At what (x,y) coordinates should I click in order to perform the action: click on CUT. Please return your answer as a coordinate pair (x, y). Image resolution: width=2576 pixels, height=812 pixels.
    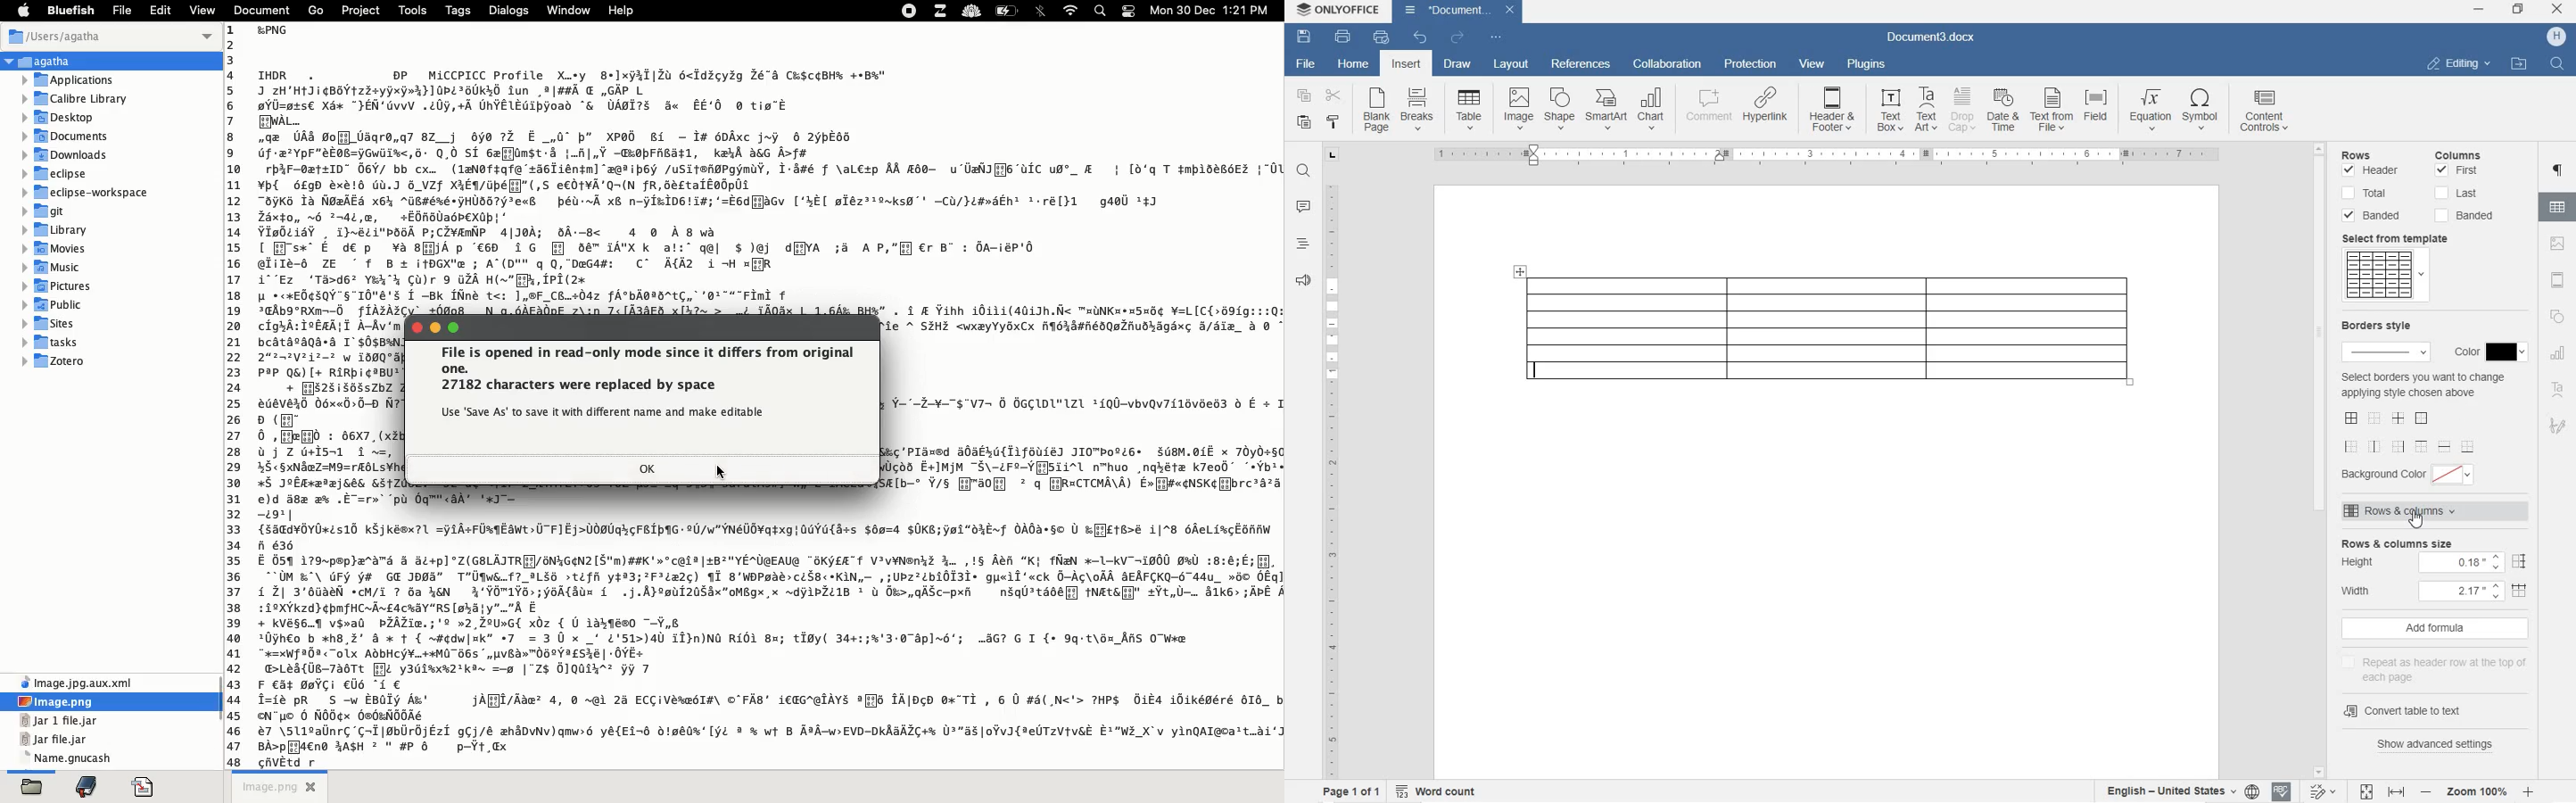
    Looking at the image, I should click on (1332, 96).